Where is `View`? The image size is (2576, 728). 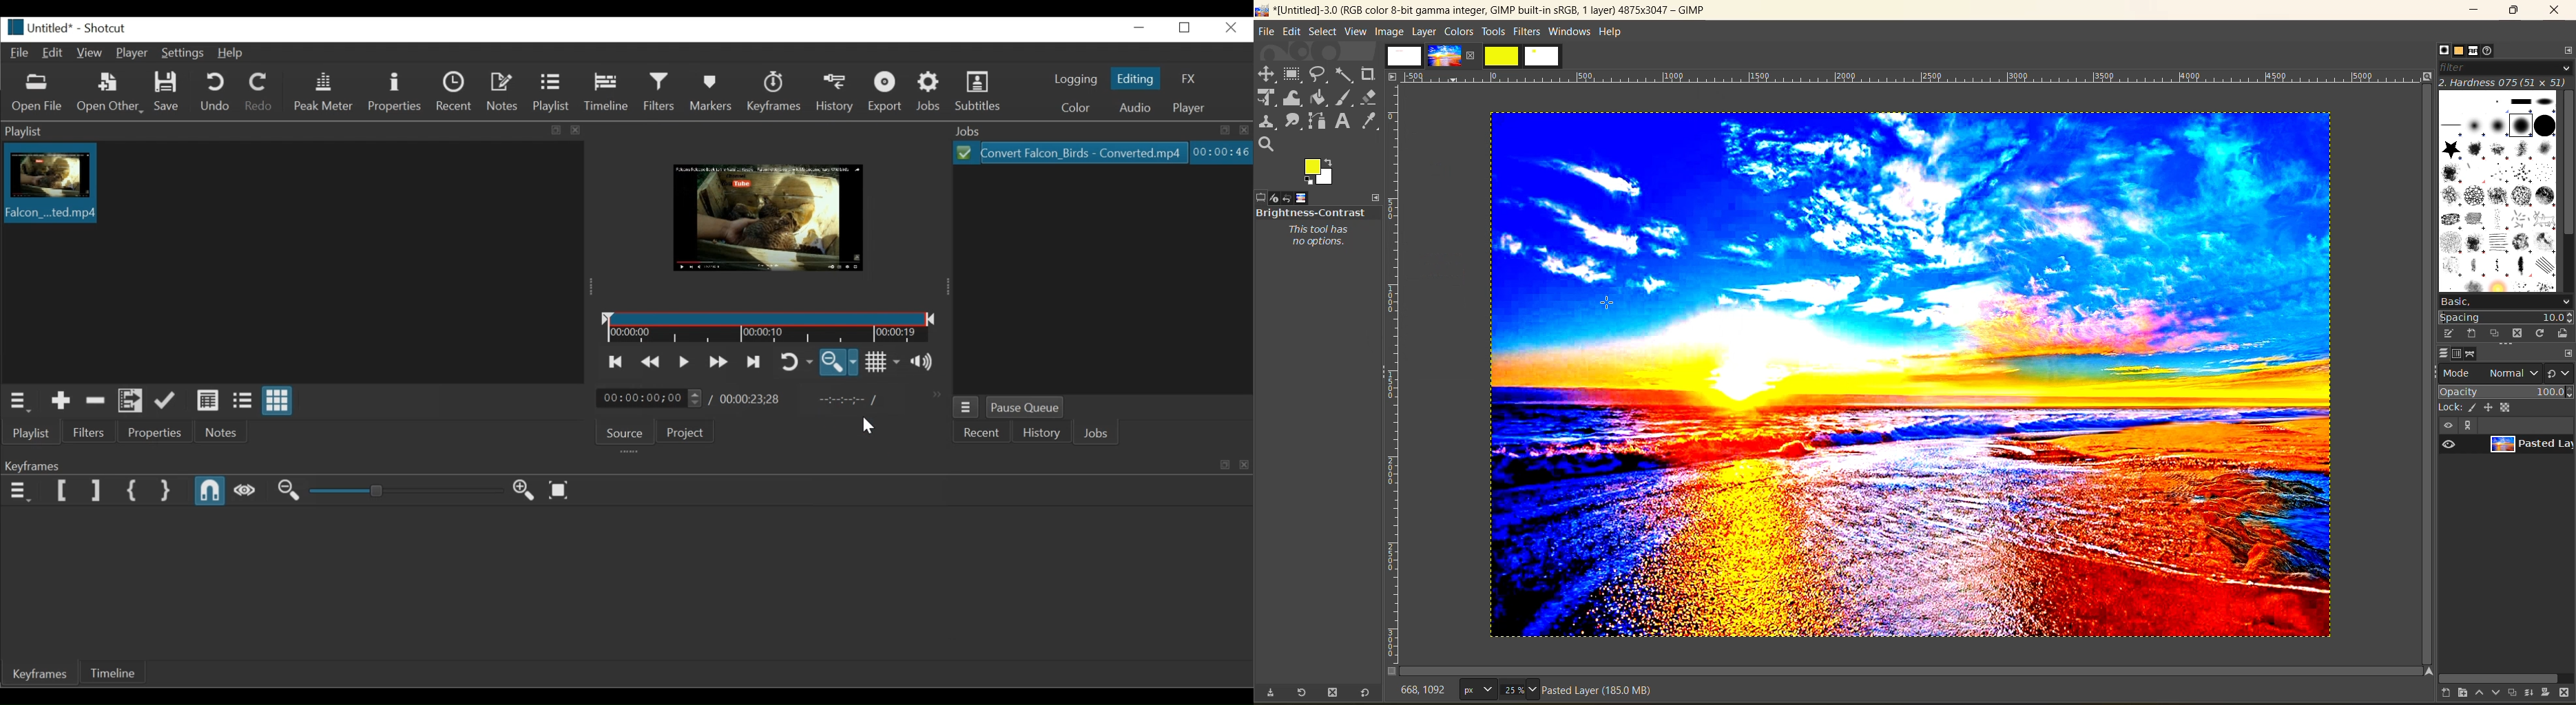
View is located at coordinates (91, 54).